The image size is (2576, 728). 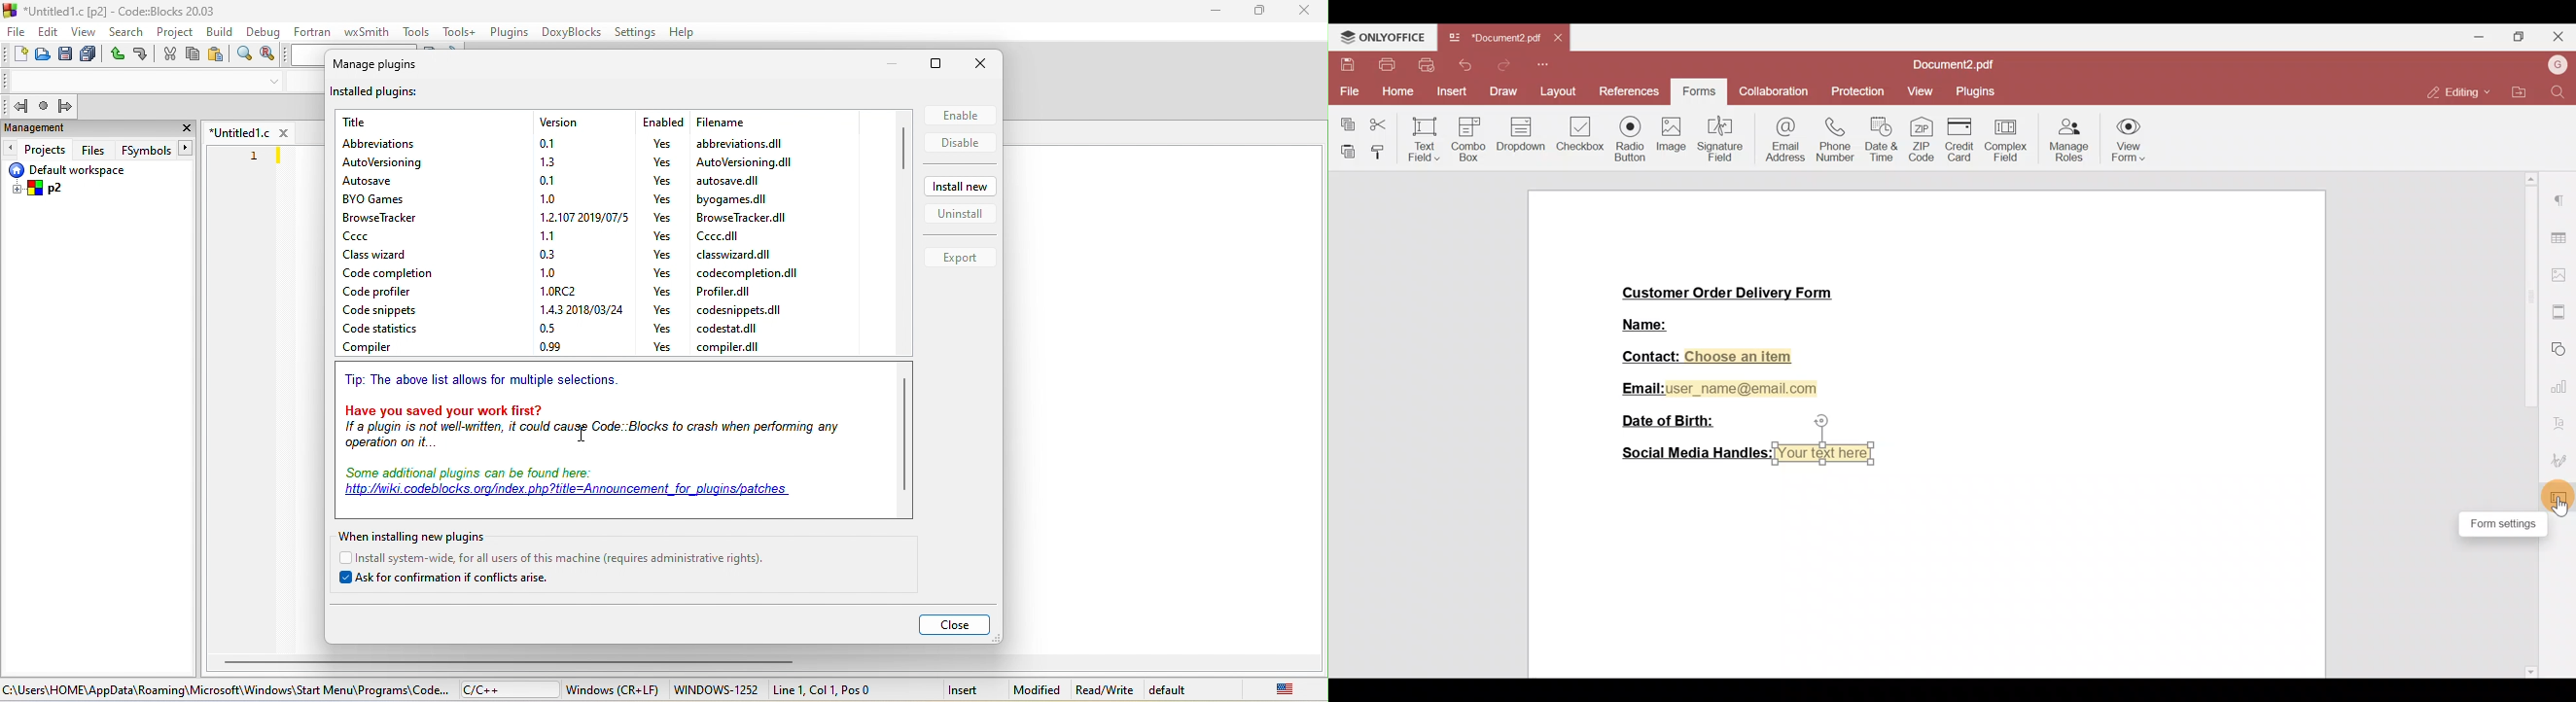 What do you see at coordinates (1717, 138) in the screenshot?
I see `Signature field` at bounding box center [1717, 138].